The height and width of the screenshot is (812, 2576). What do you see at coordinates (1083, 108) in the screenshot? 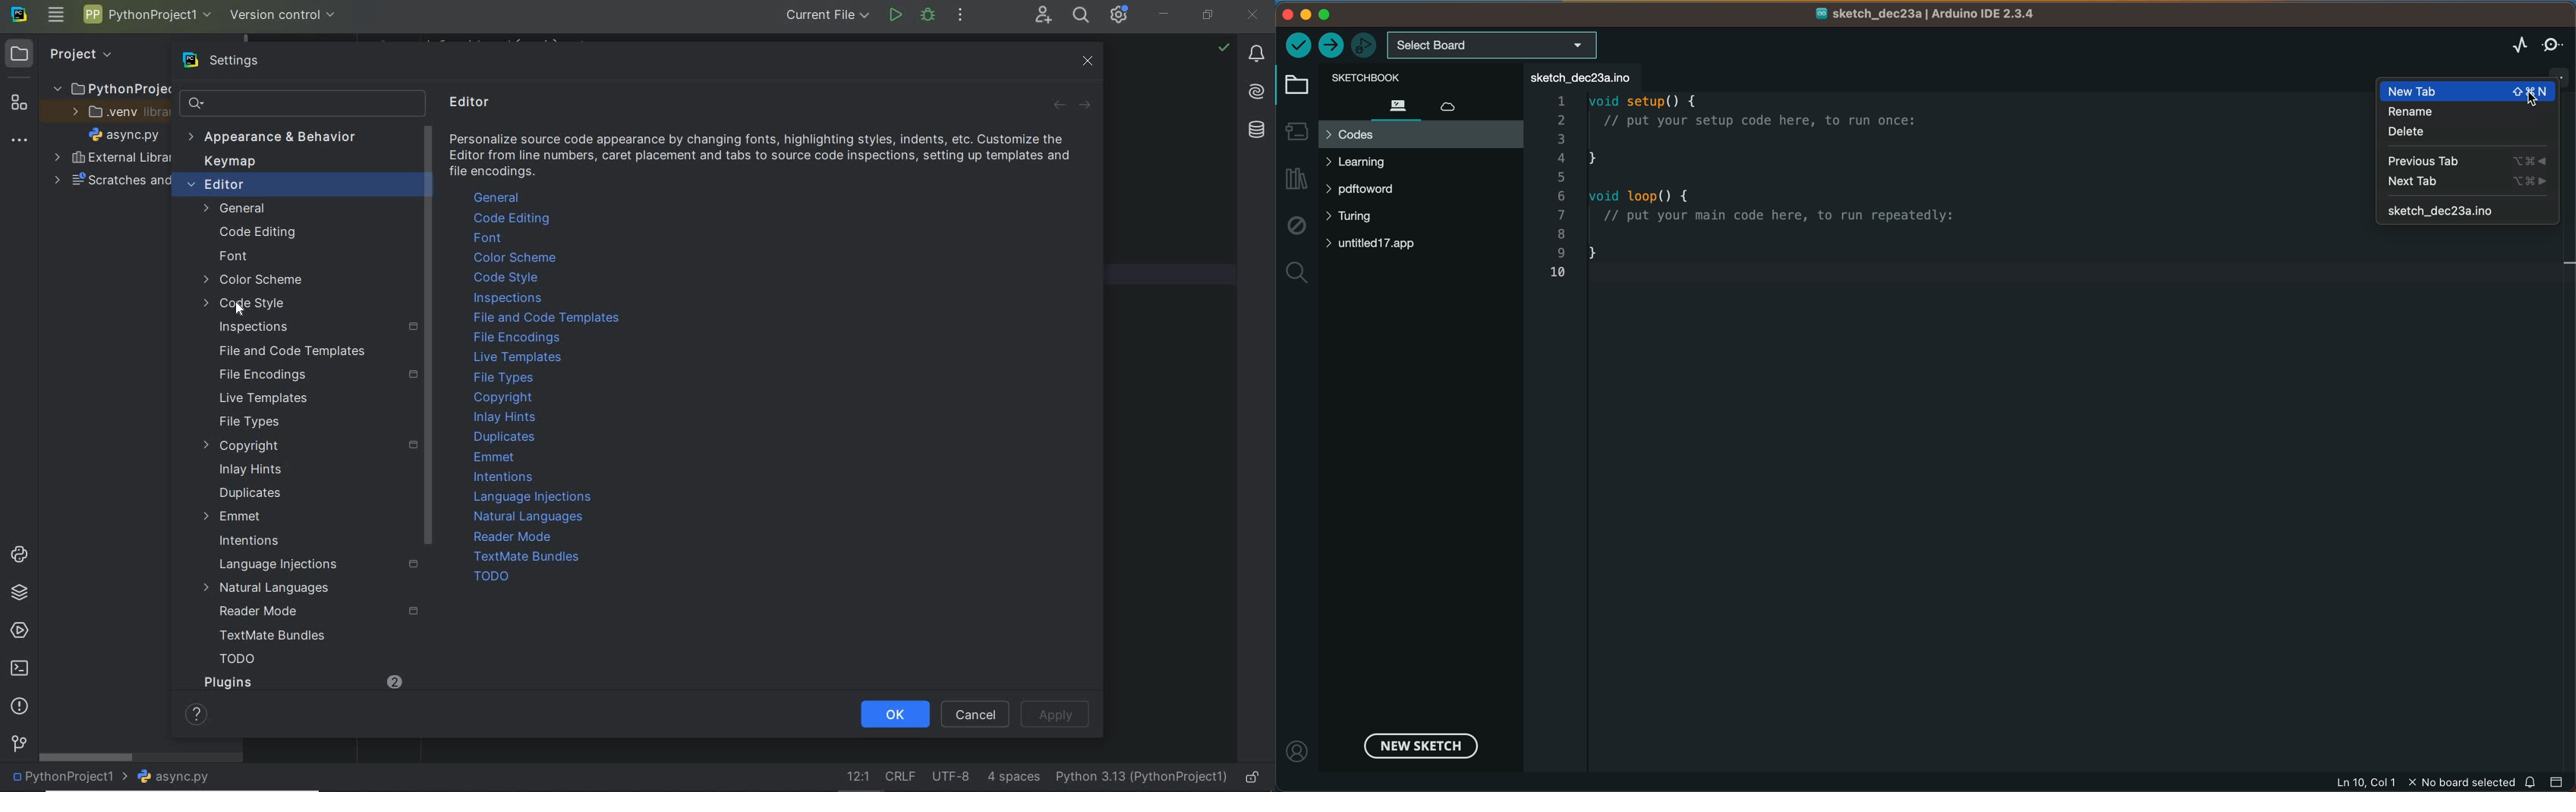
I see `Next` at bounding box center [1083, 108].